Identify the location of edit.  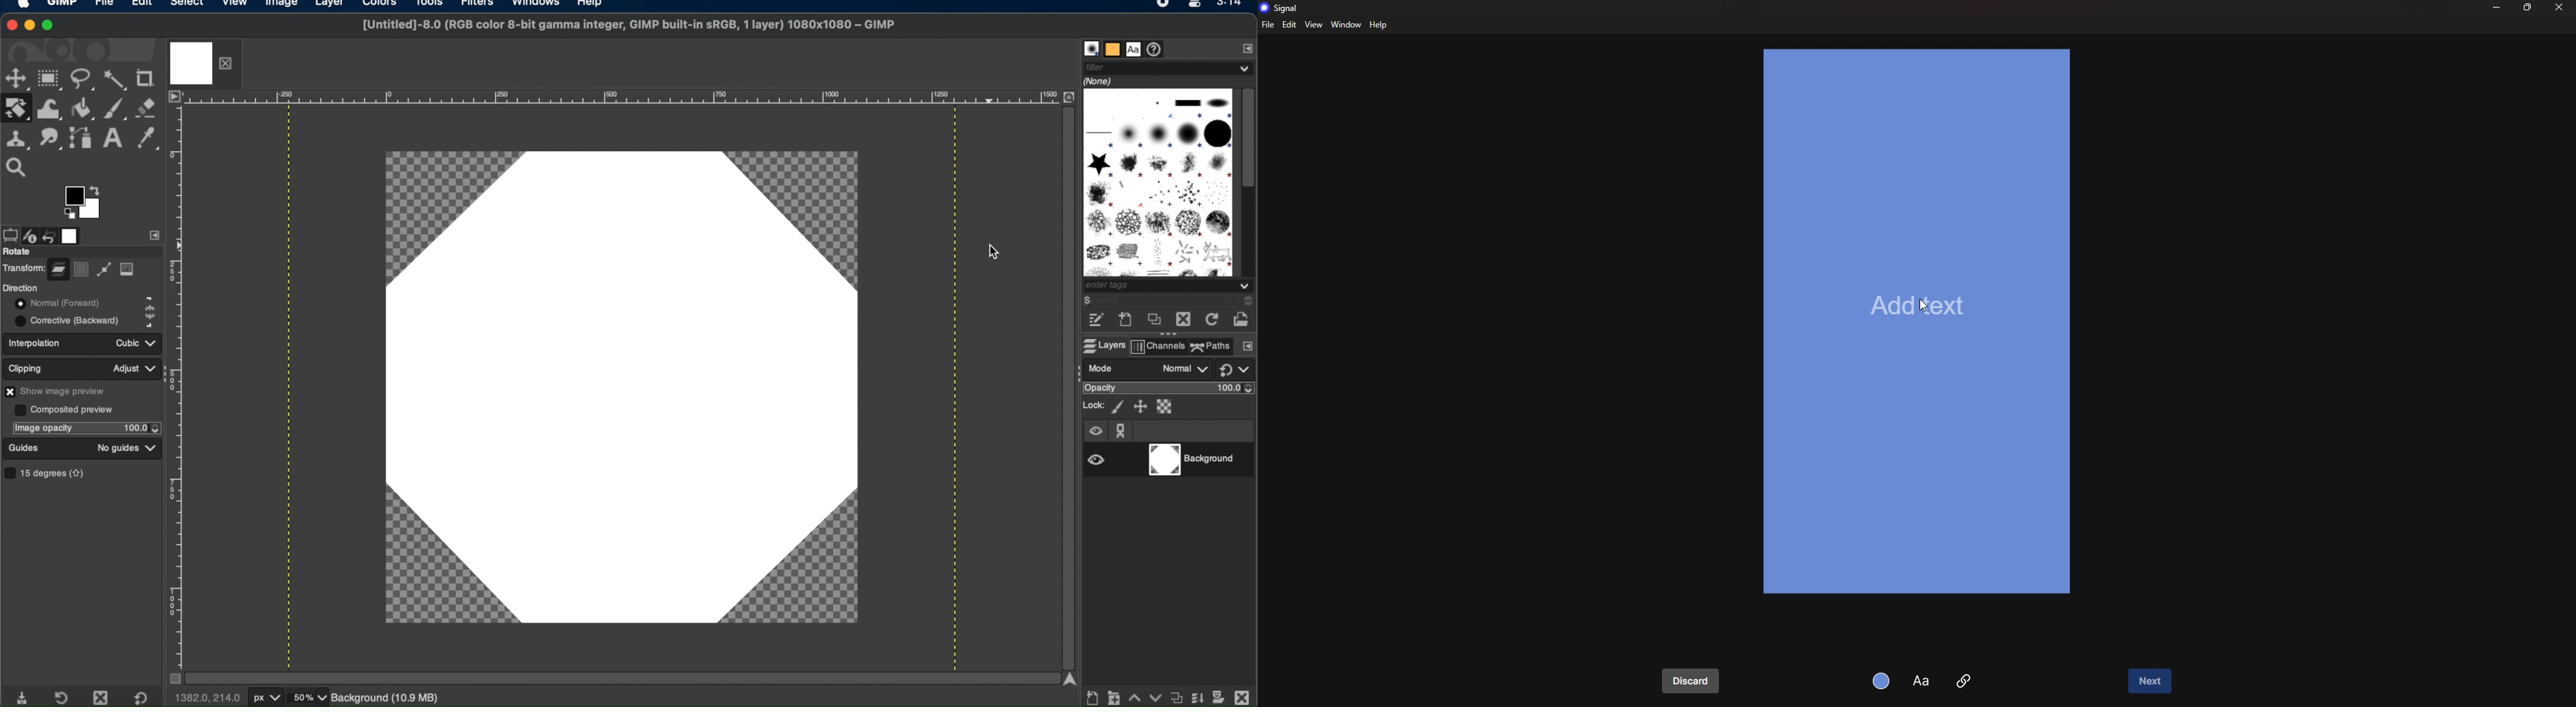
(1290, 25).